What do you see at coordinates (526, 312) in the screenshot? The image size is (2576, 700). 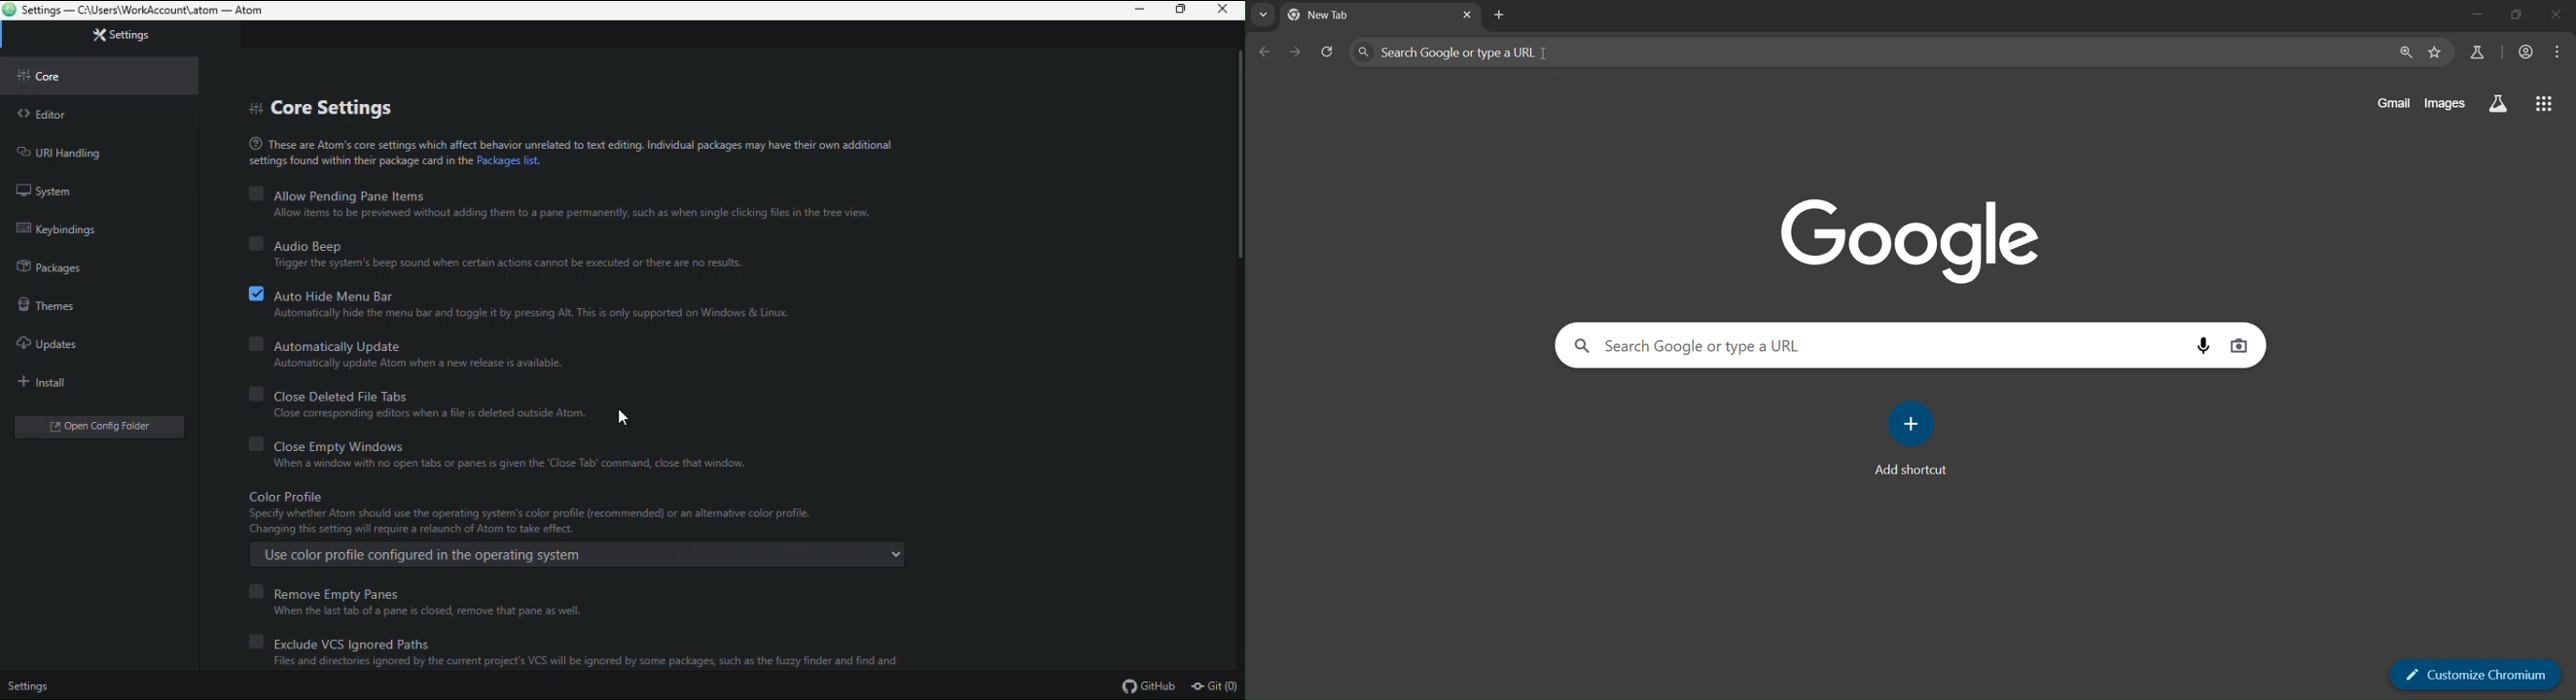 I see `‘Automatically hide the men bar and togale t by pressing AR. Thi is only supported on Windows & Linux` at bounding box center [526, 312].